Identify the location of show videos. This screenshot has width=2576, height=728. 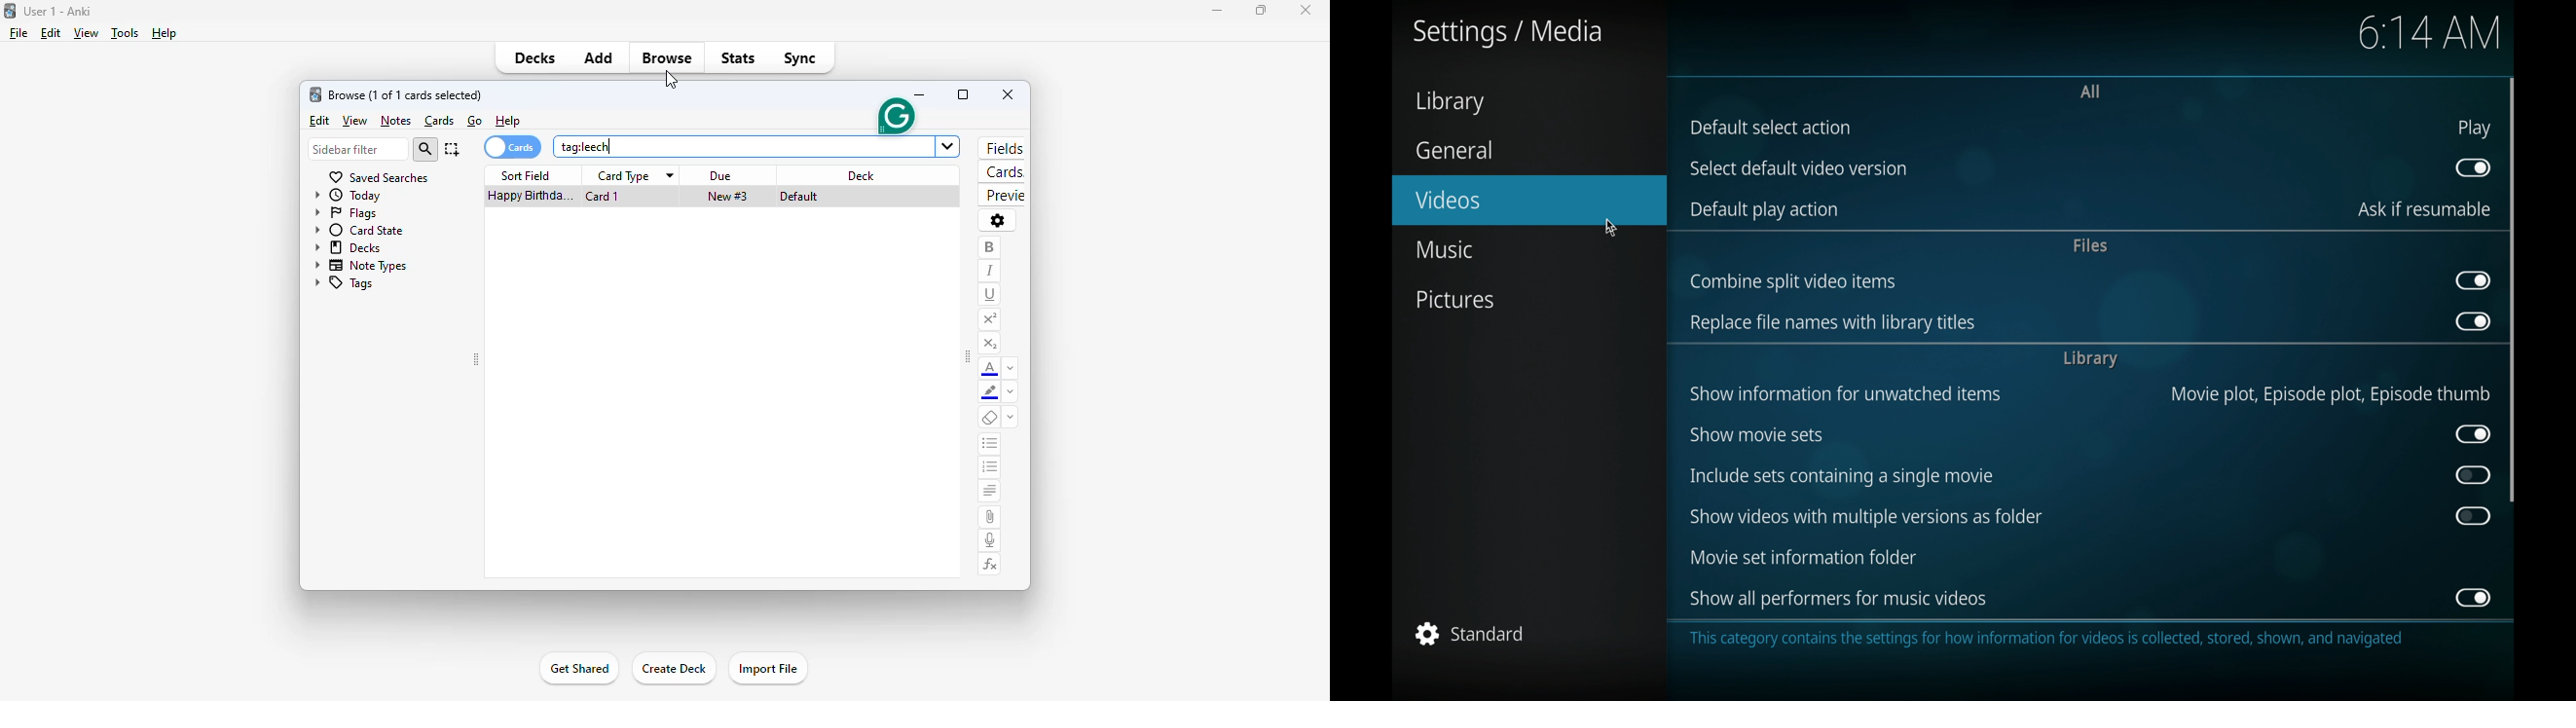
(1866, 517).